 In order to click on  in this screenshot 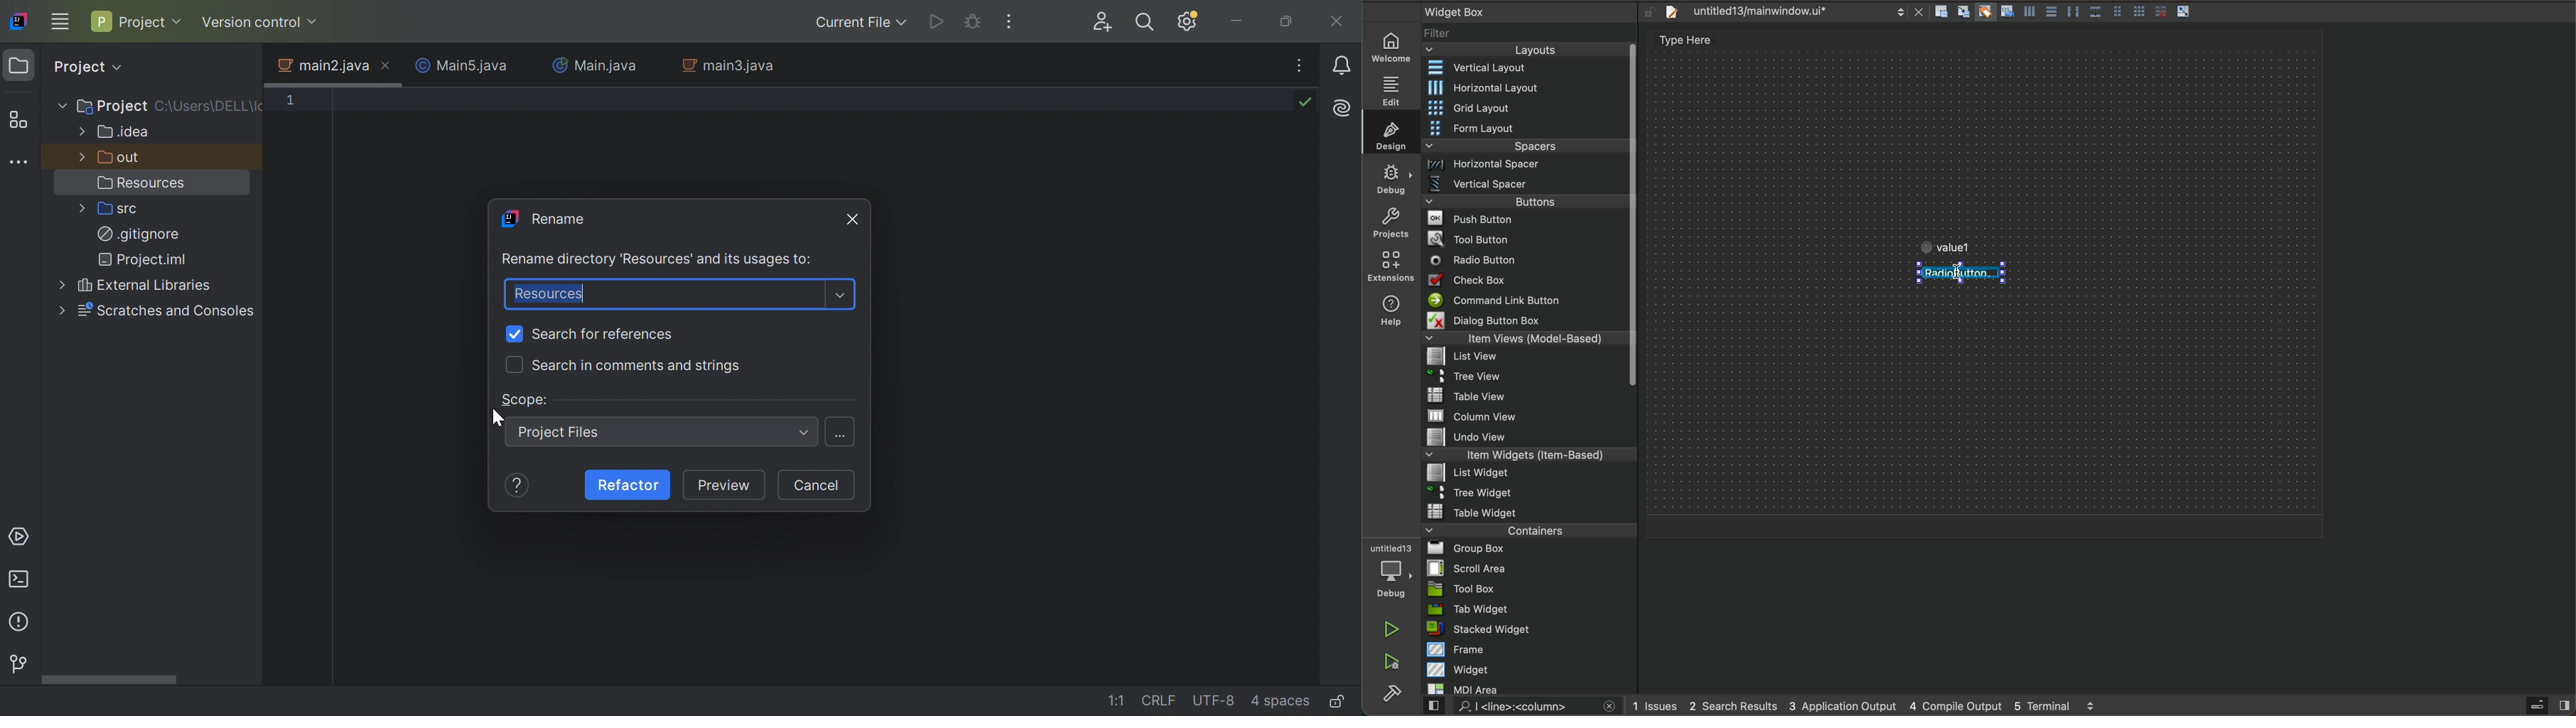, I will do `click(2073, 12)`.